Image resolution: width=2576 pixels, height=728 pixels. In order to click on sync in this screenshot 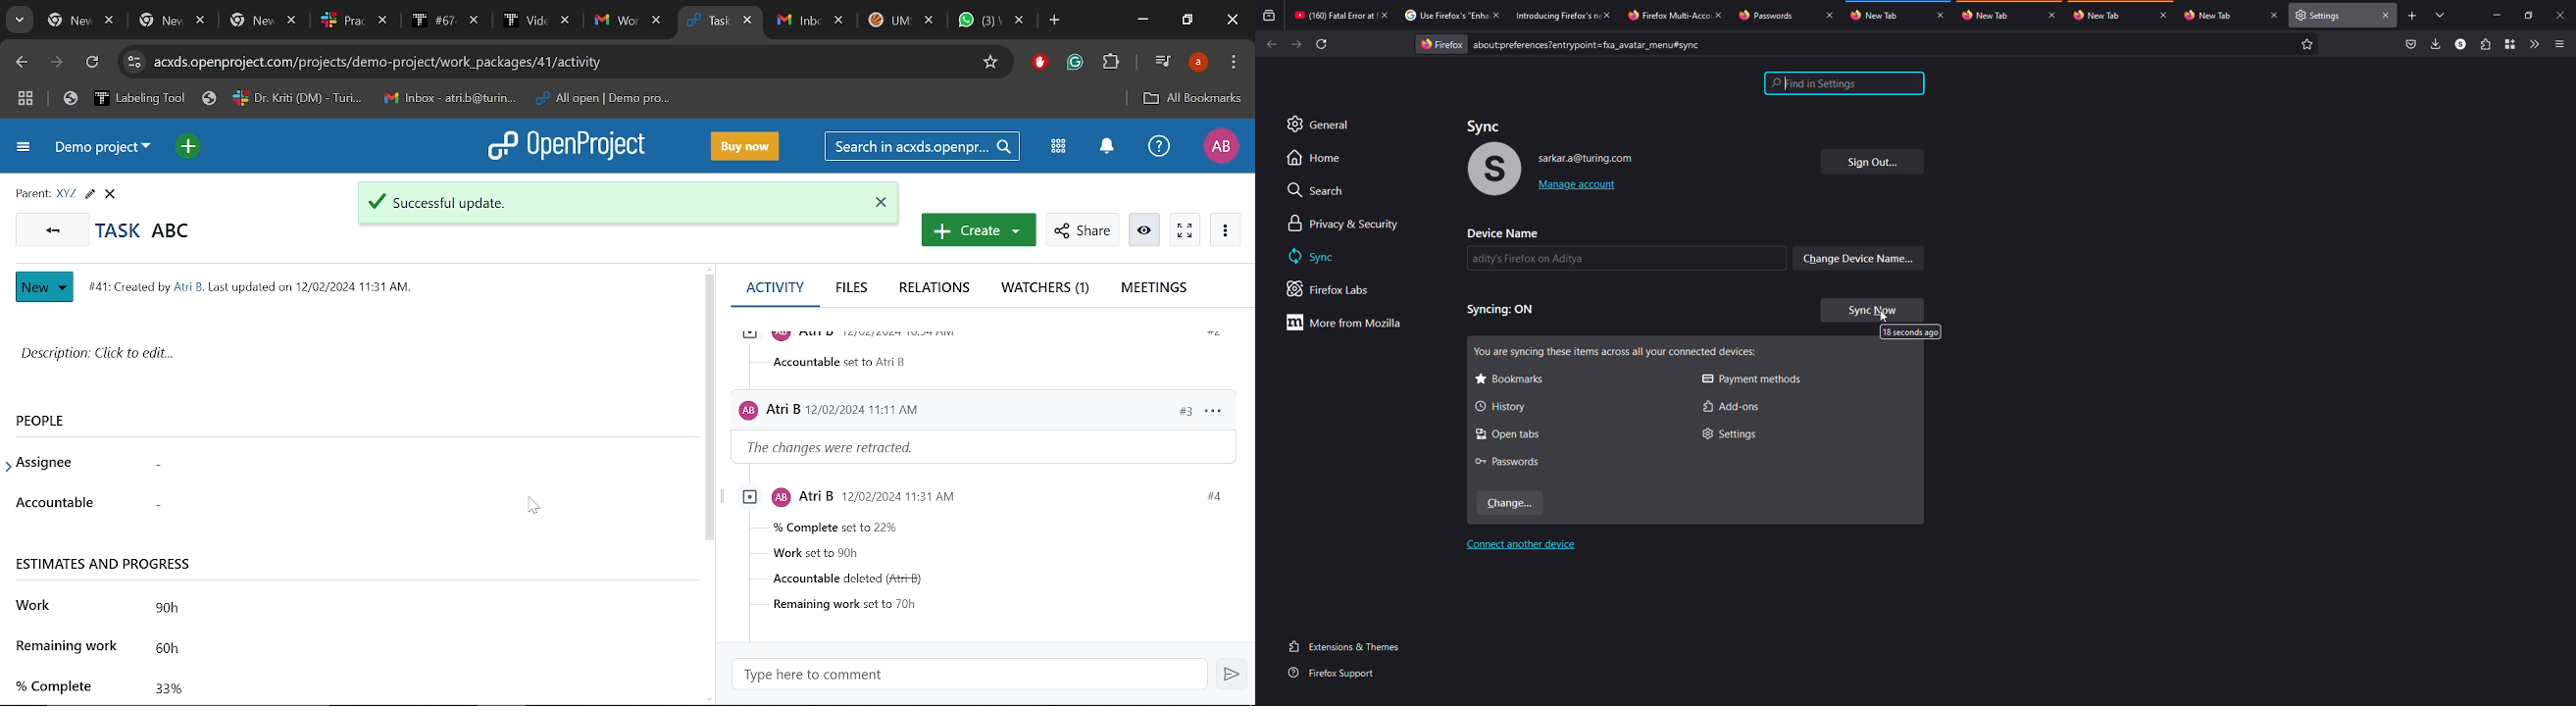, I will do `click(1316, 257)`.